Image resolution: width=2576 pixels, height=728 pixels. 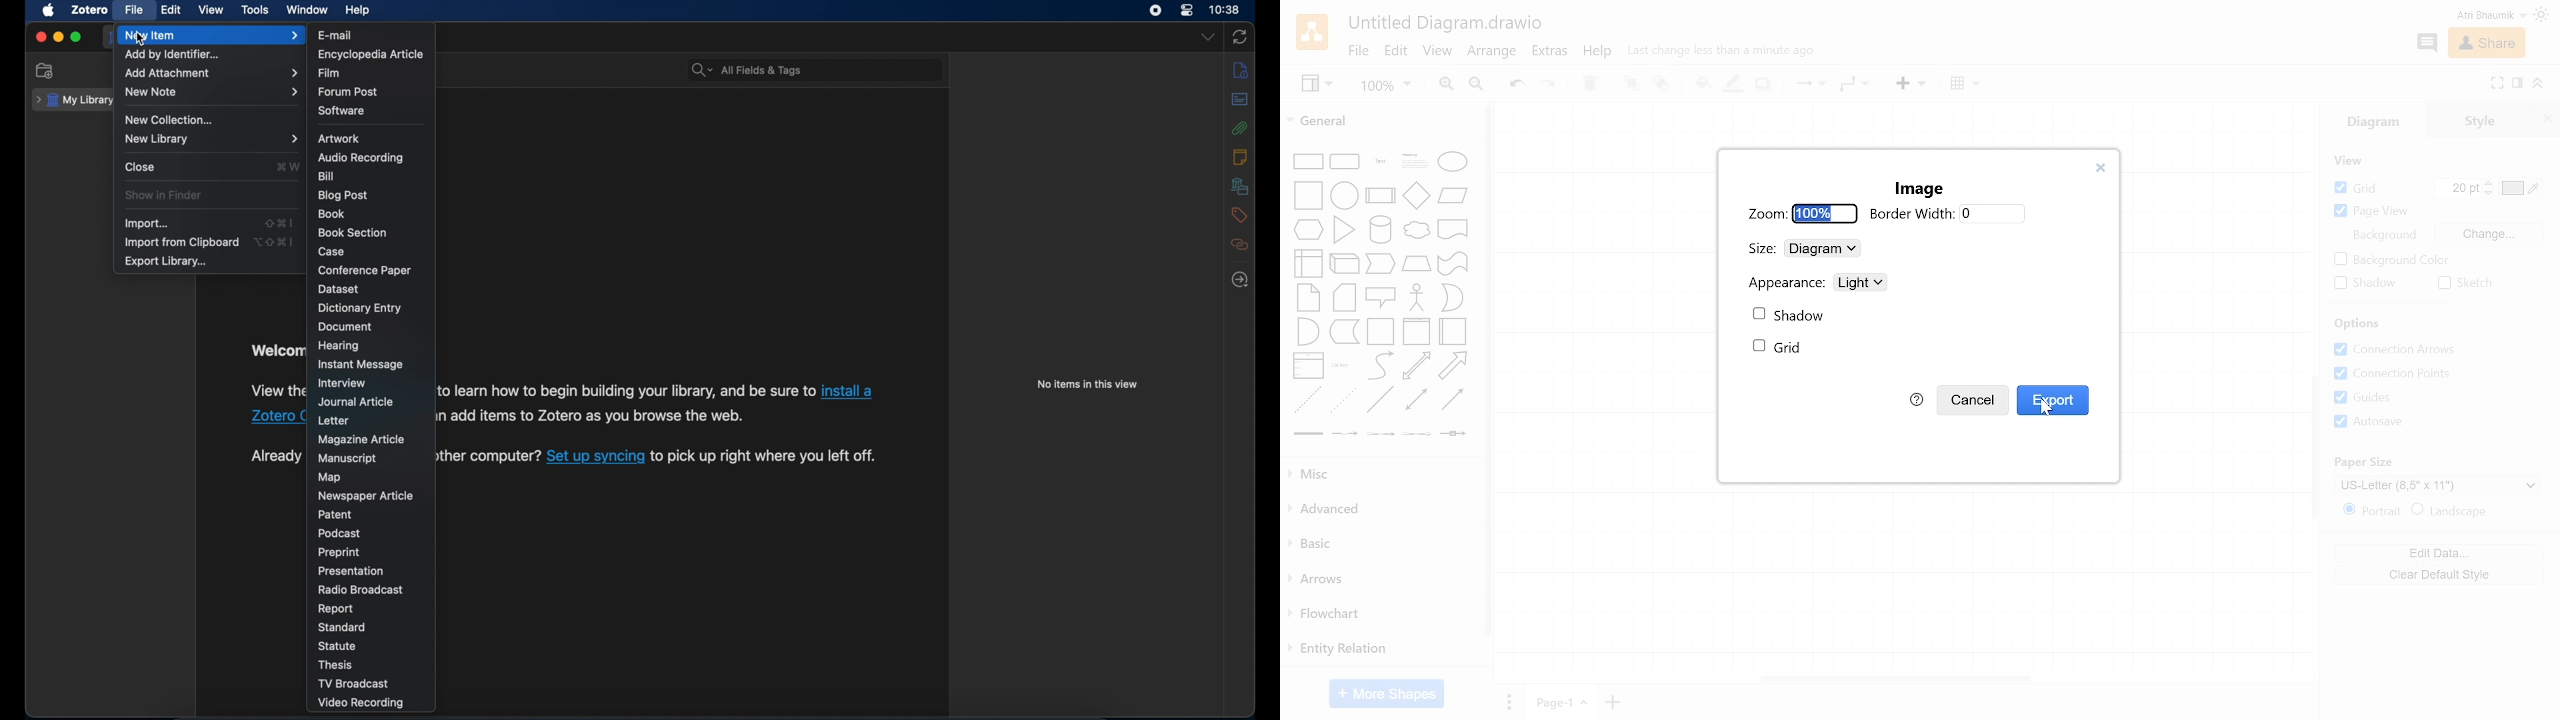 I want to click on bill, so click(x=332, y=177).